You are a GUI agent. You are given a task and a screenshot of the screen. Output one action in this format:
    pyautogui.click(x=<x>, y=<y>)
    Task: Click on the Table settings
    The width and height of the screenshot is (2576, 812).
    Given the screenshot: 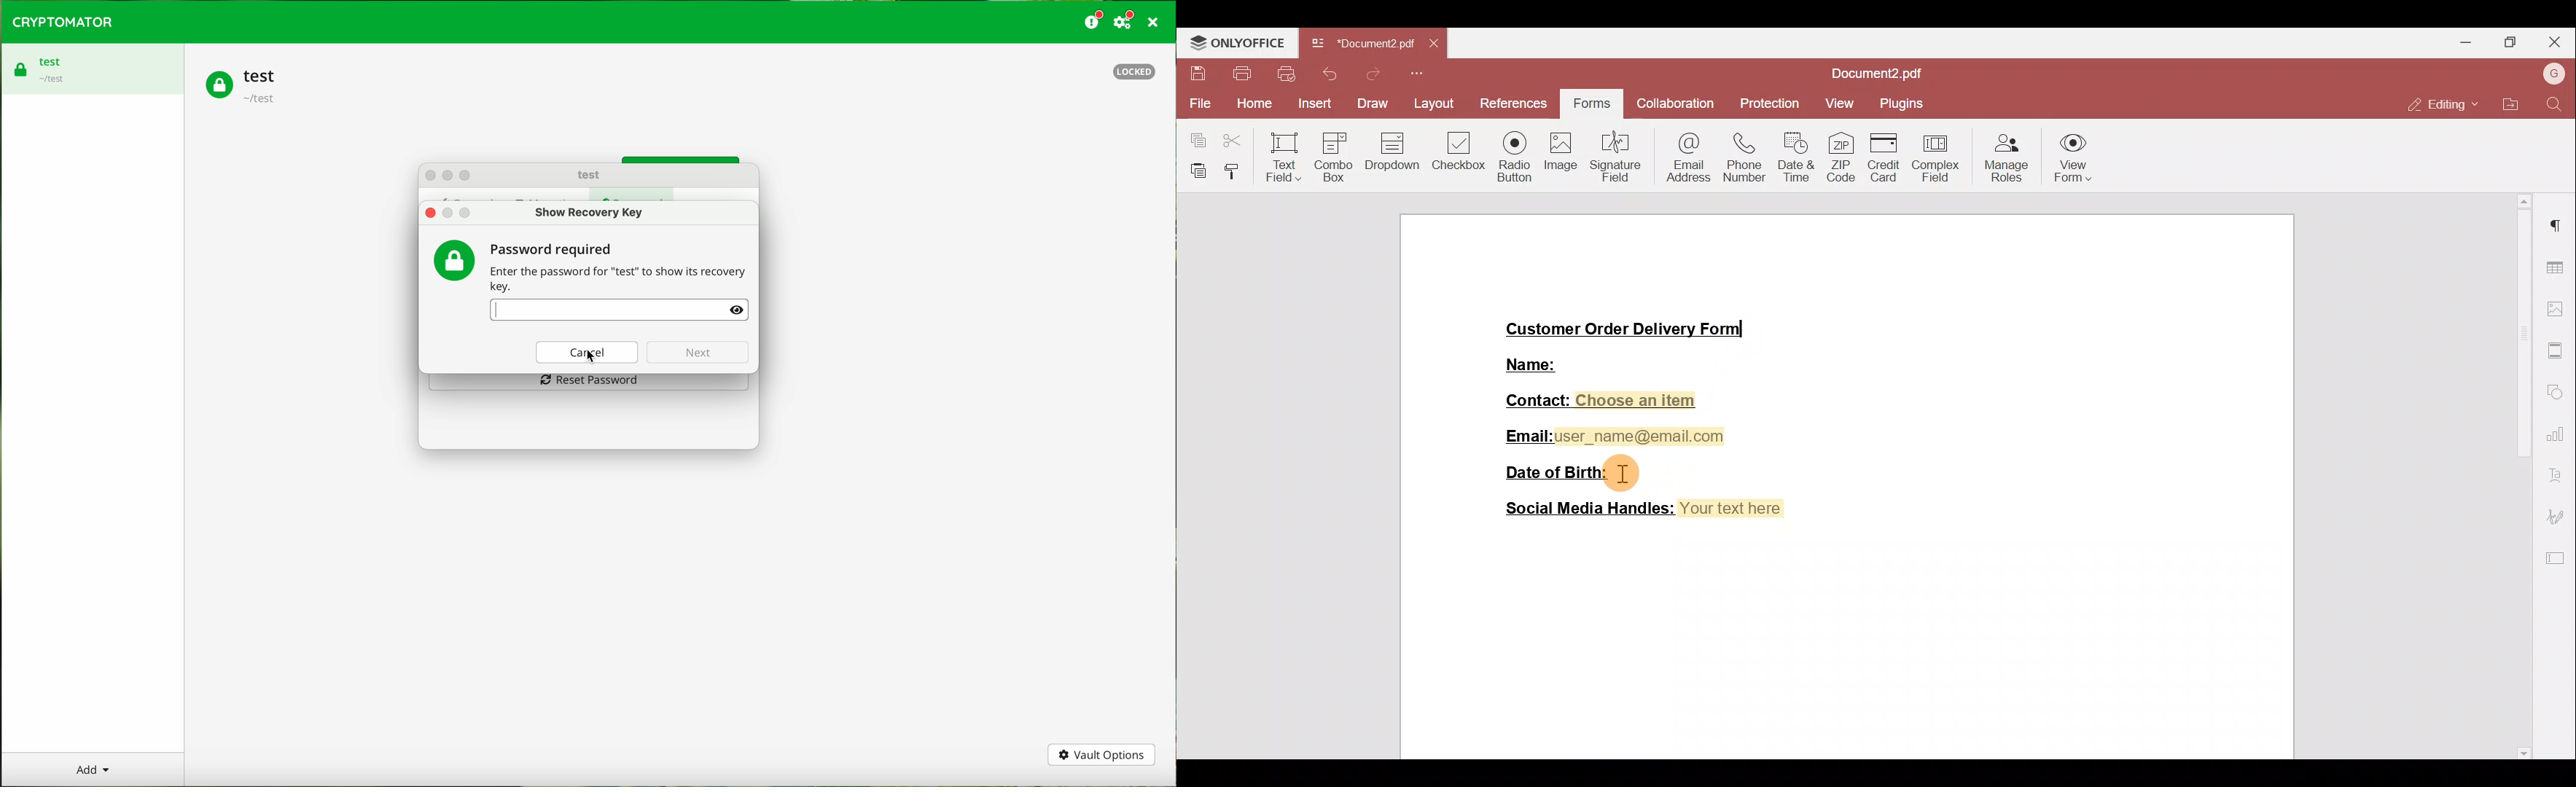 What is the action you would take?
    pyautogui.click(x=2559, y=268)
    